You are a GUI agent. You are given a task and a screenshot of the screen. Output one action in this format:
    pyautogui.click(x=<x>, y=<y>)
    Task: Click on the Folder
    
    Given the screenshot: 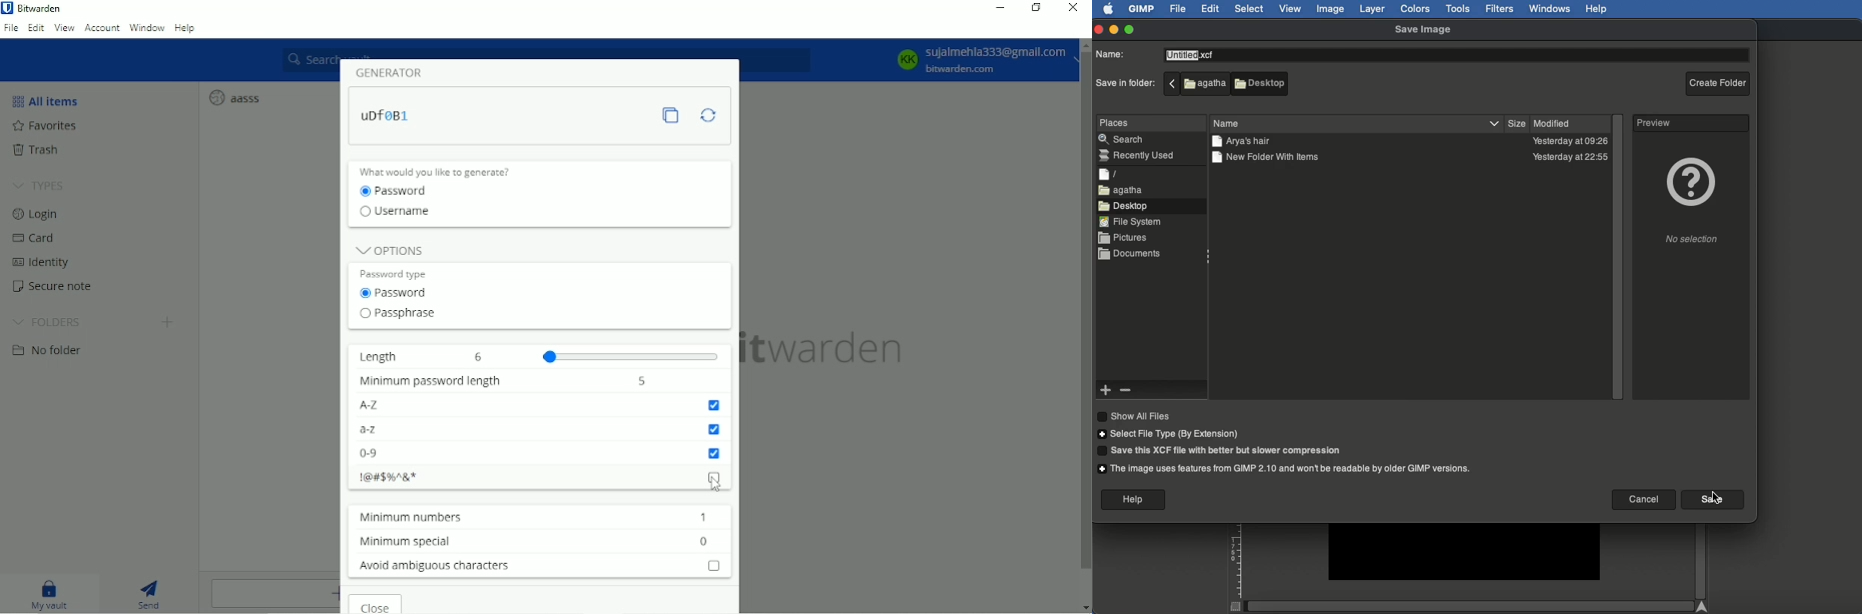 What is the action you would take?
    pyautogui.click(x=1244, y=142)
    